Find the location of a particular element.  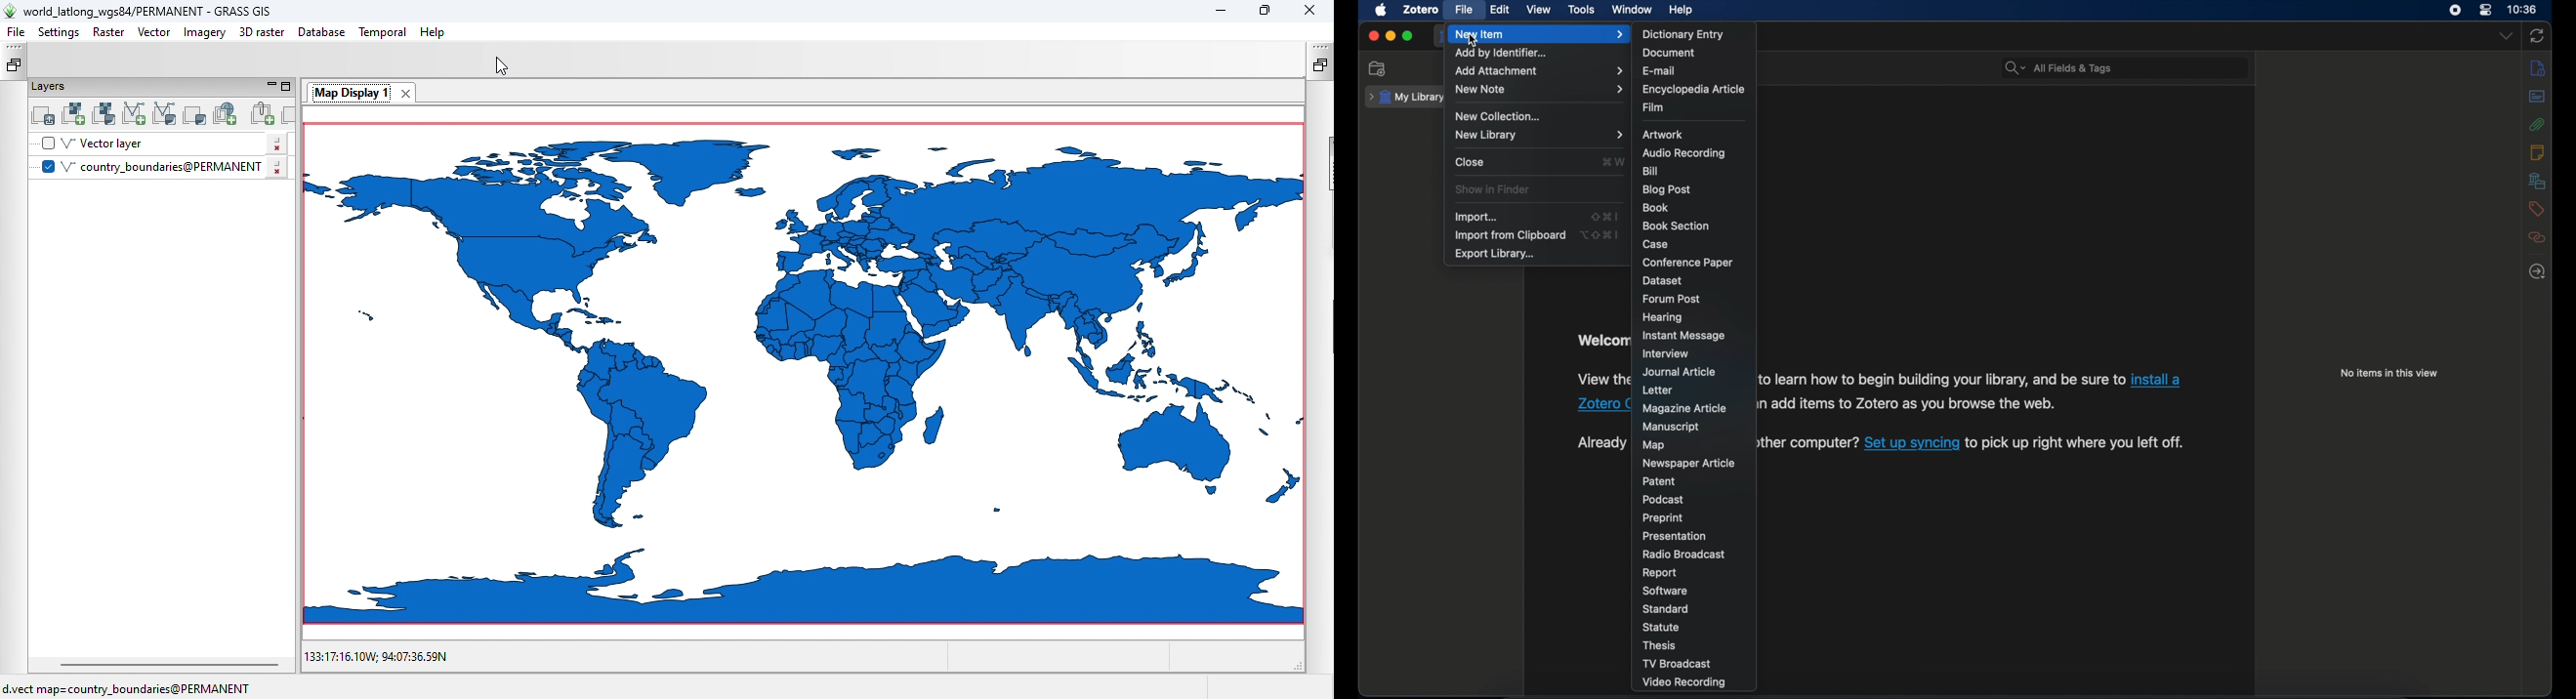

close is located at coordinates (1373, 36).